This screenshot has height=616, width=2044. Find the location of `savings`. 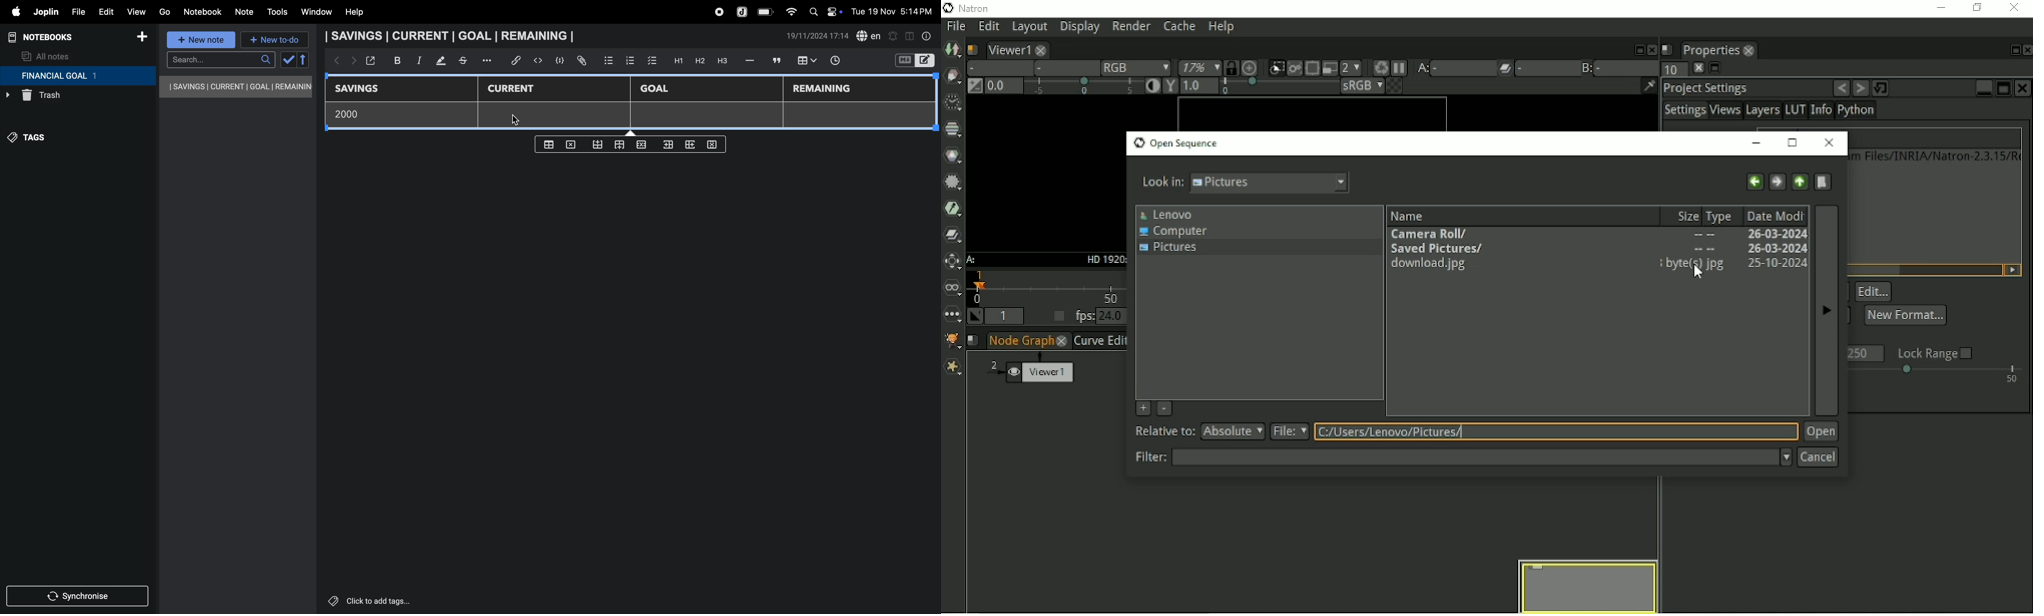

savings is located at coordinates (363, 90).